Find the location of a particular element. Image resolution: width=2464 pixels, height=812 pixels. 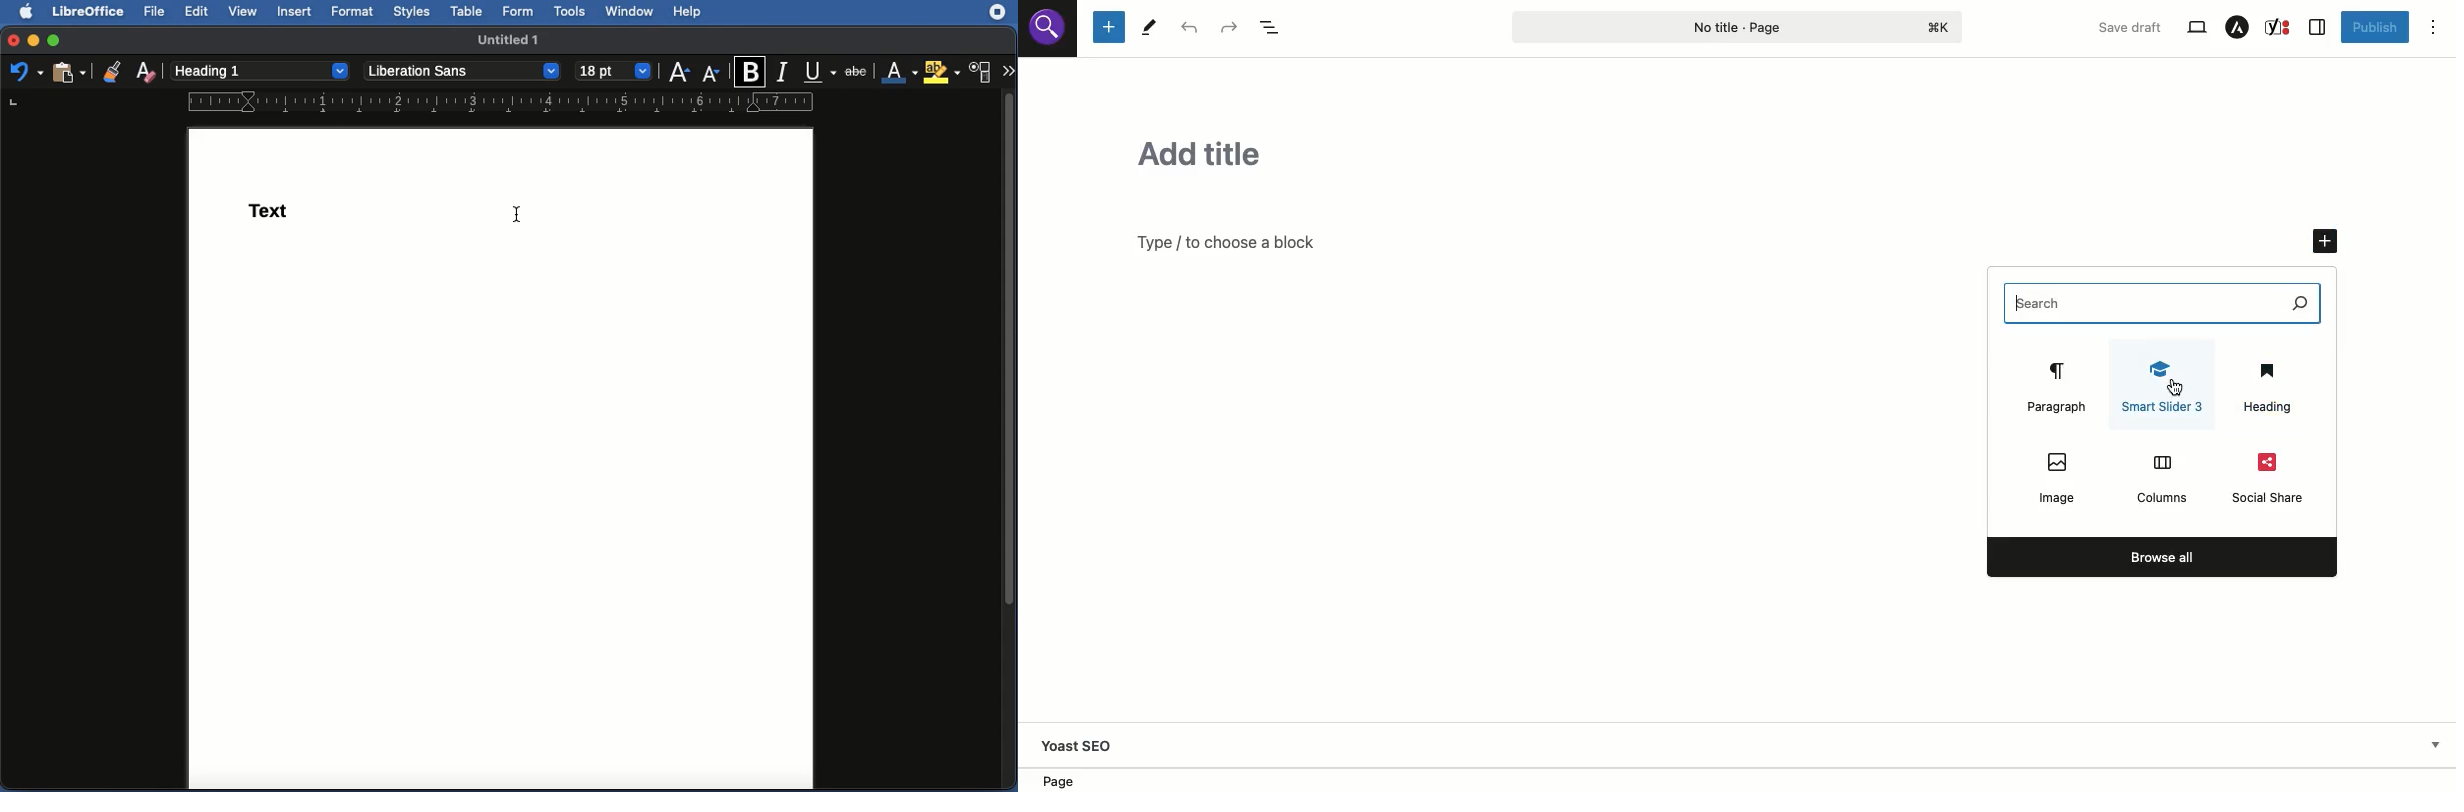

Styles is located at coordinates (411, 15).